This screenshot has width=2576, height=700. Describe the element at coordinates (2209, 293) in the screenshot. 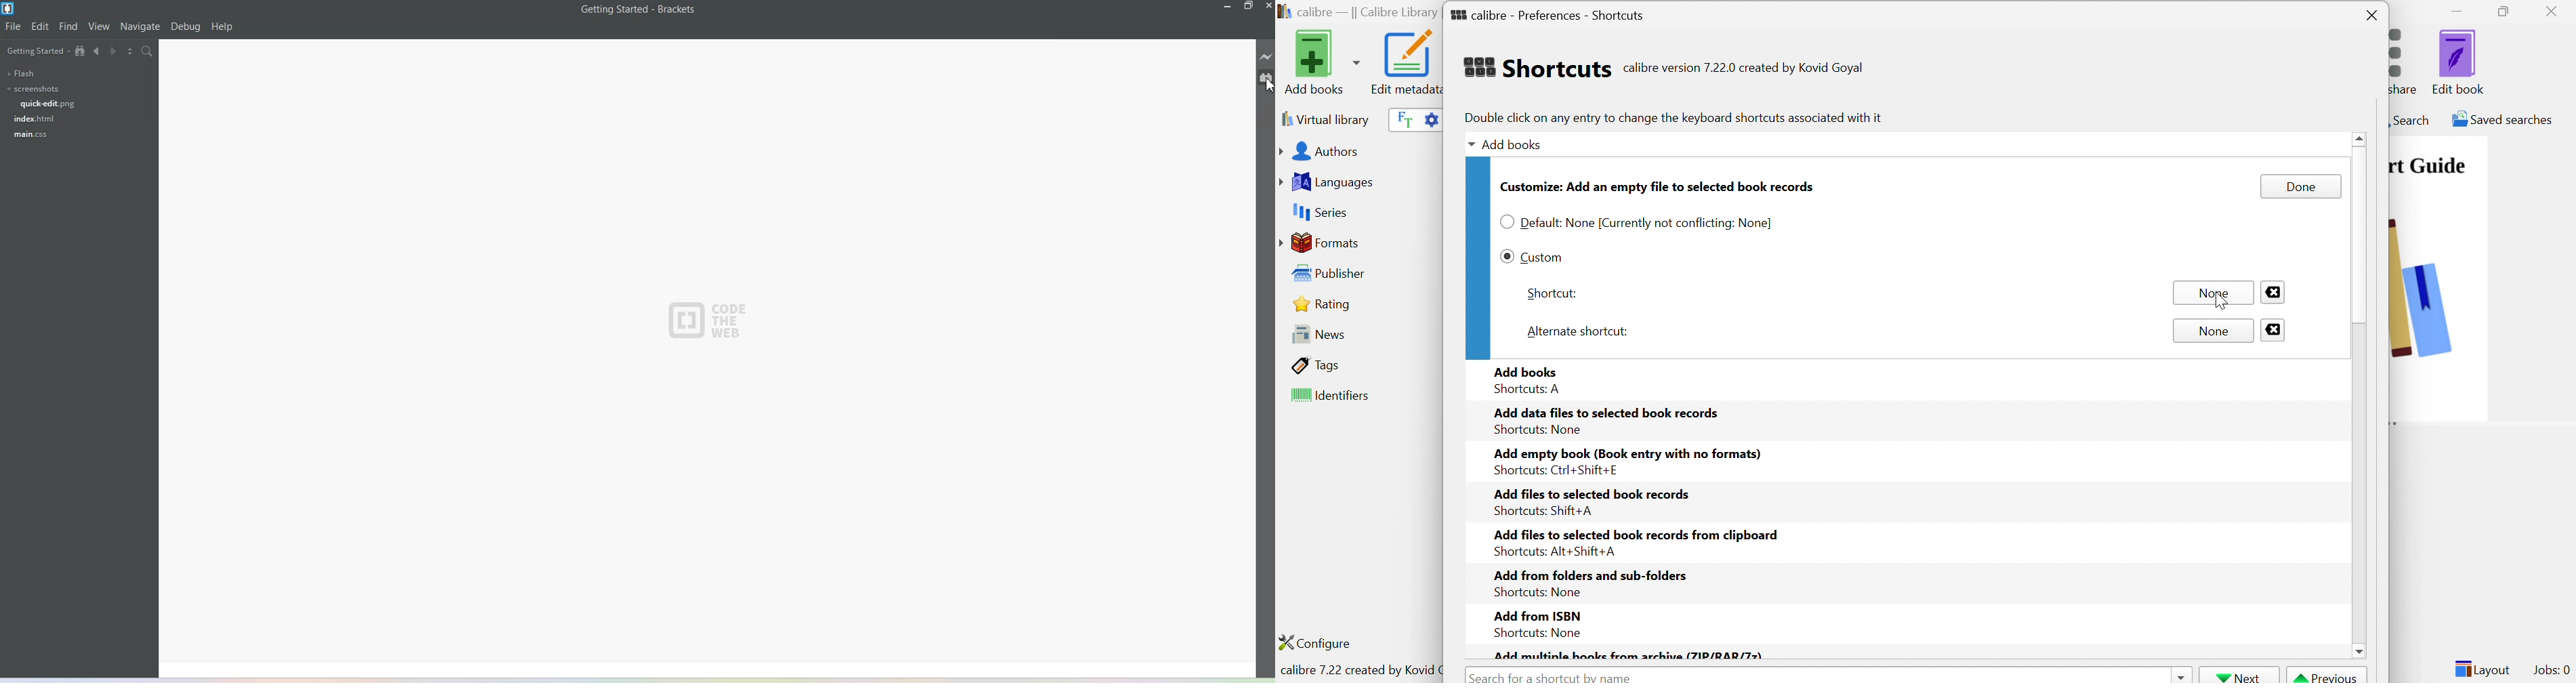

I see `None` at that location.